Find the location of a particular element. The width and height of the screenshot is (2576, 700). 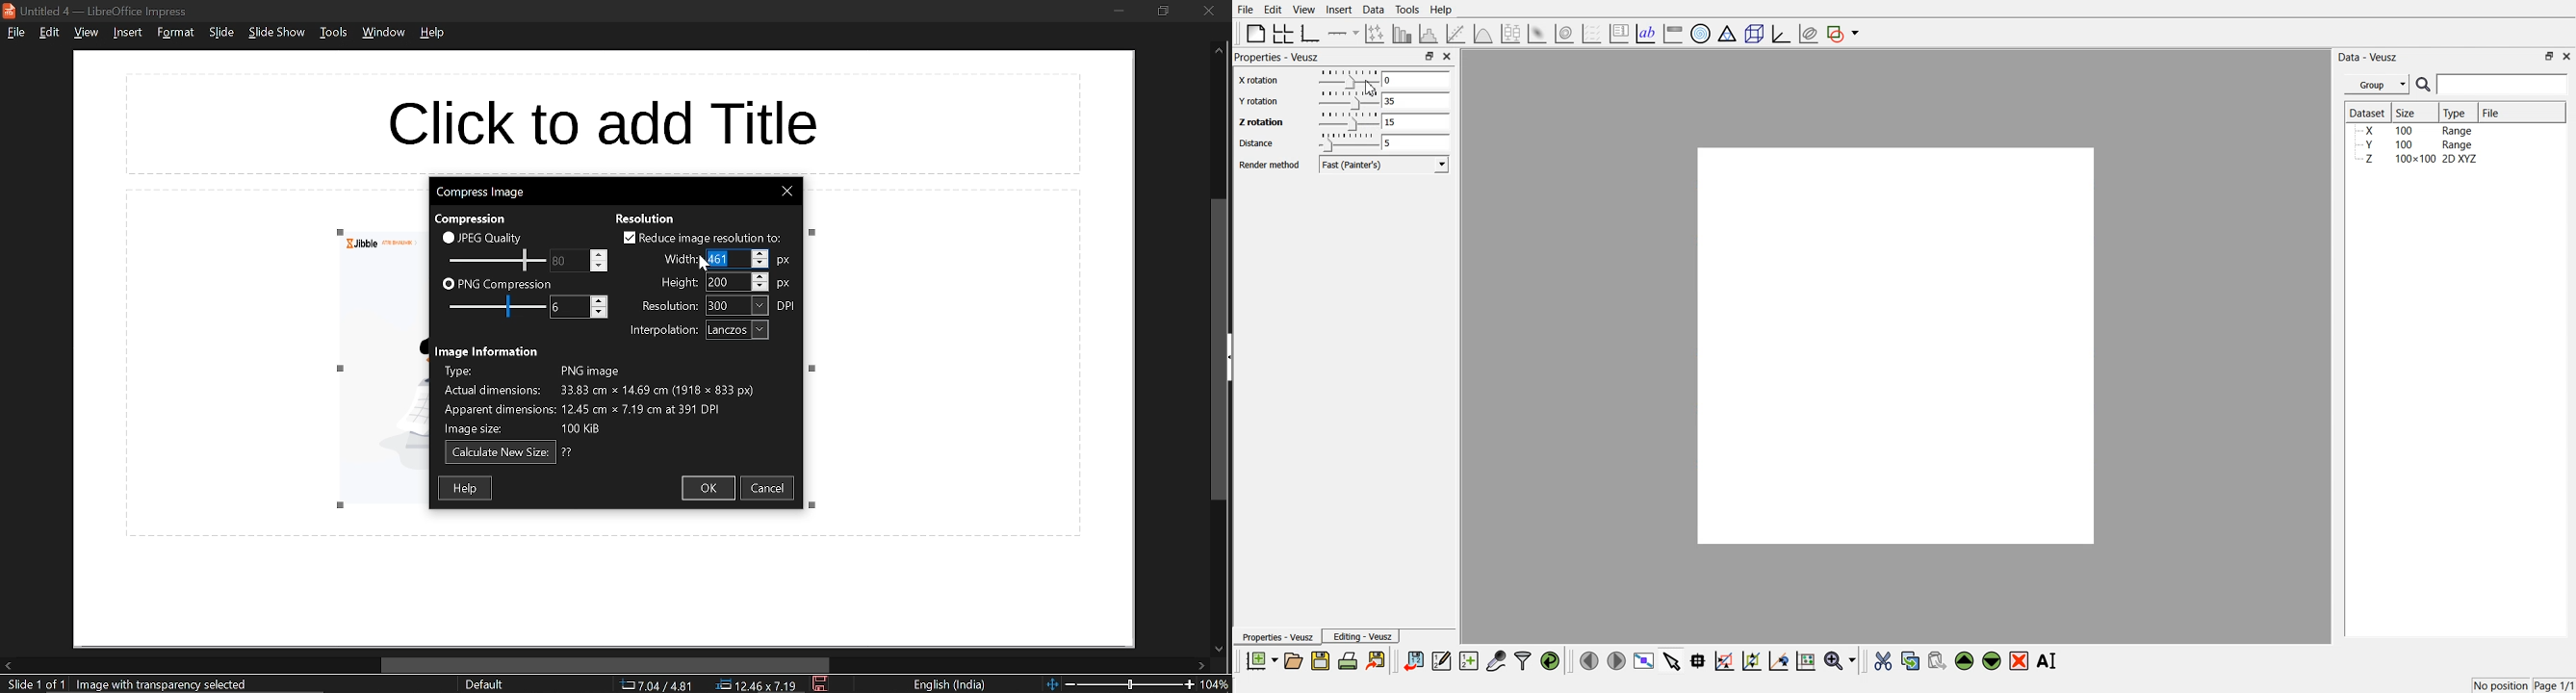

New document is located at coordinates (1261, 660).